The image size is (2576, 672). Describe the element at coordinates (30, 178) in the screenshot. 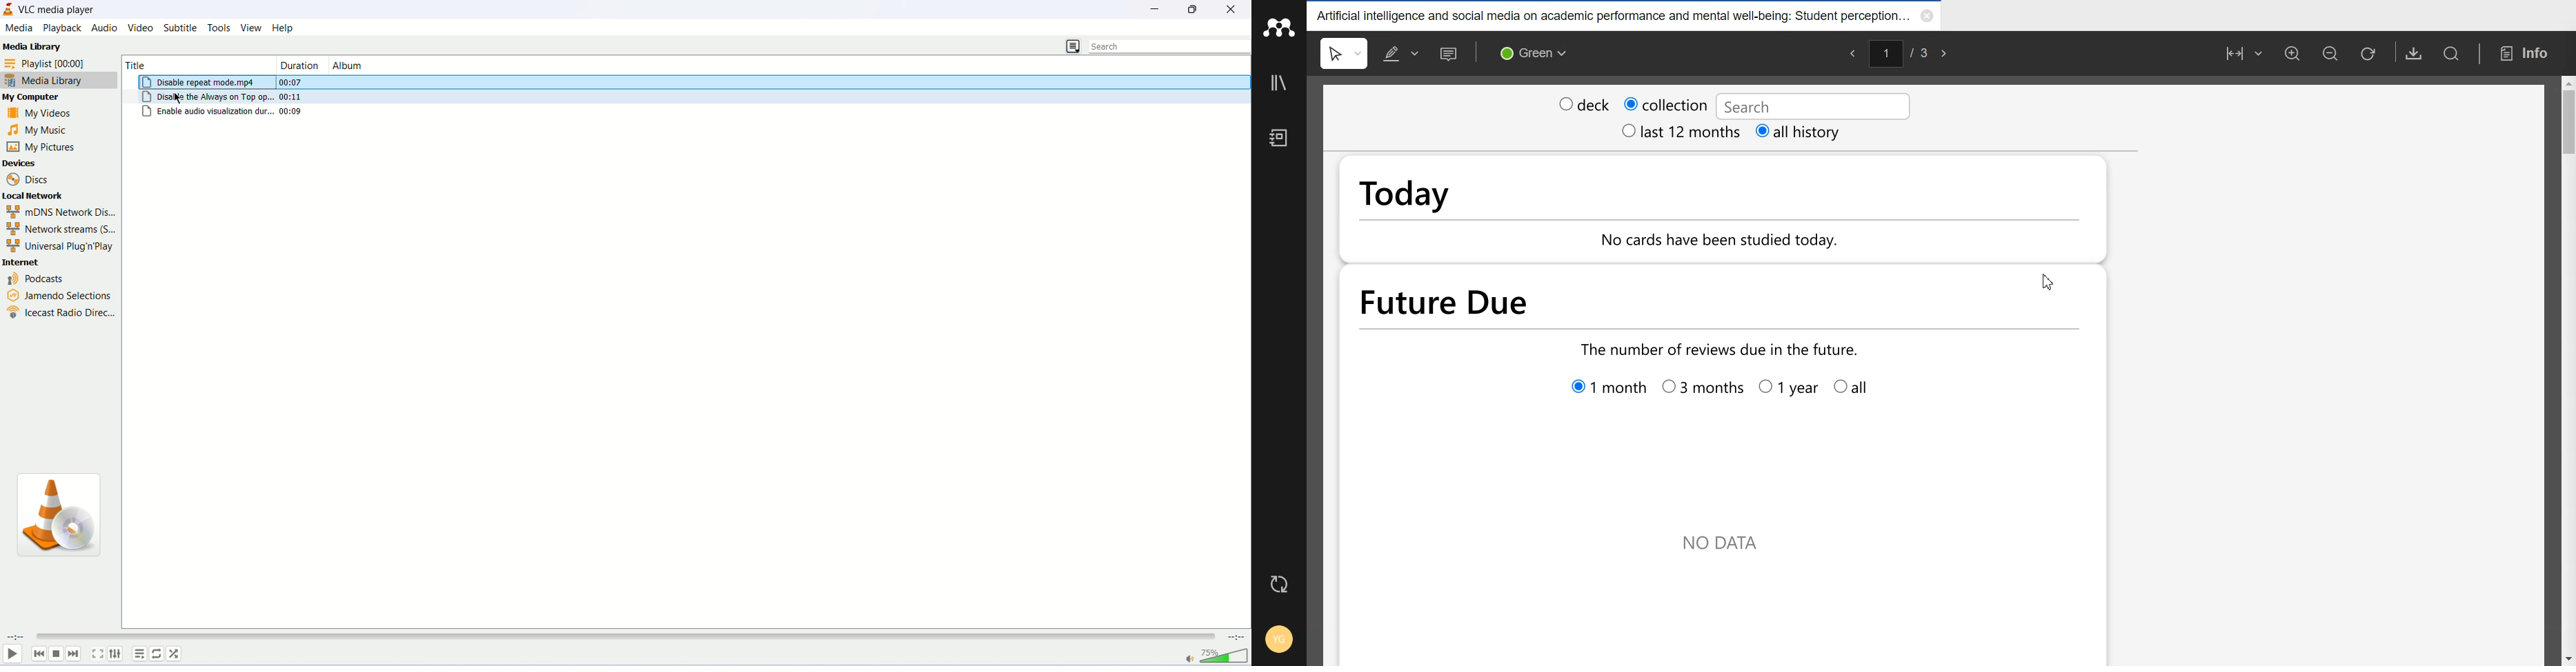

I see `discs` at that location.